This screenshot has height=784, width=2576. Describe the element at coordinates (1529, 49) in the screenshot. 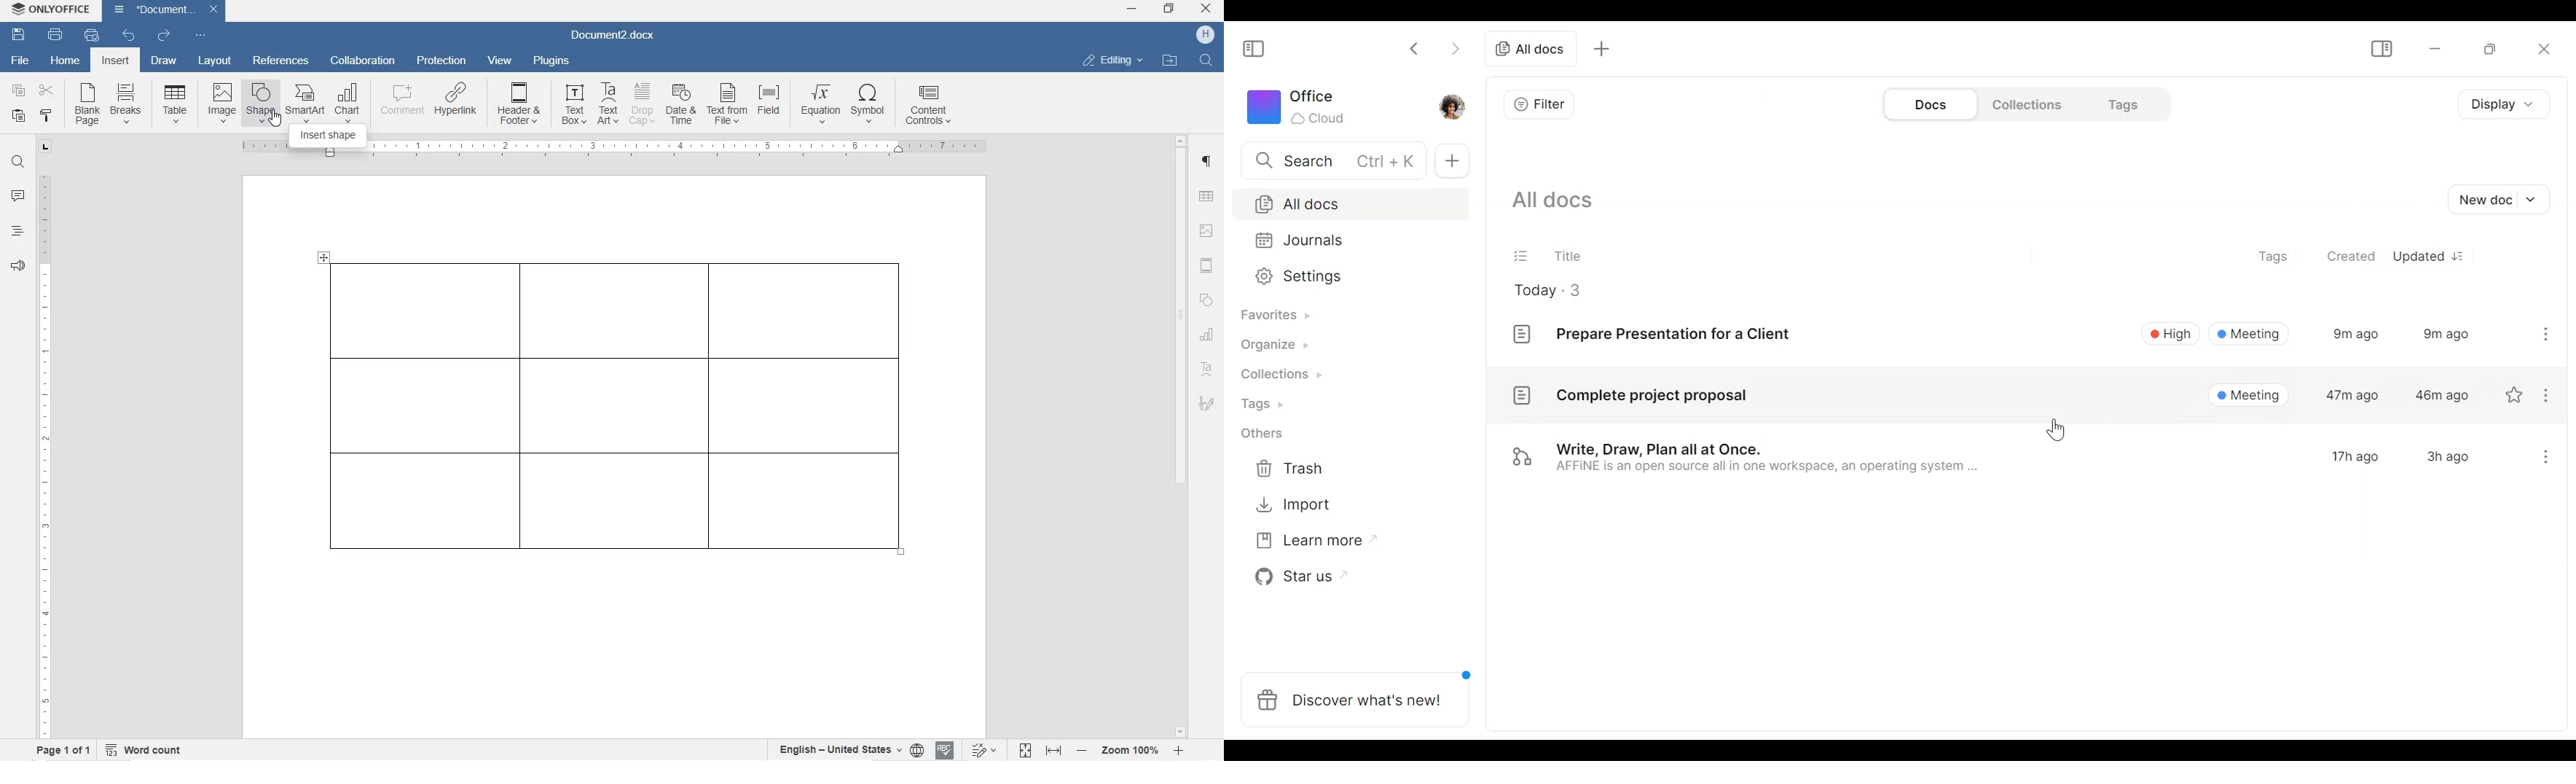

I see `All documents` at that location.